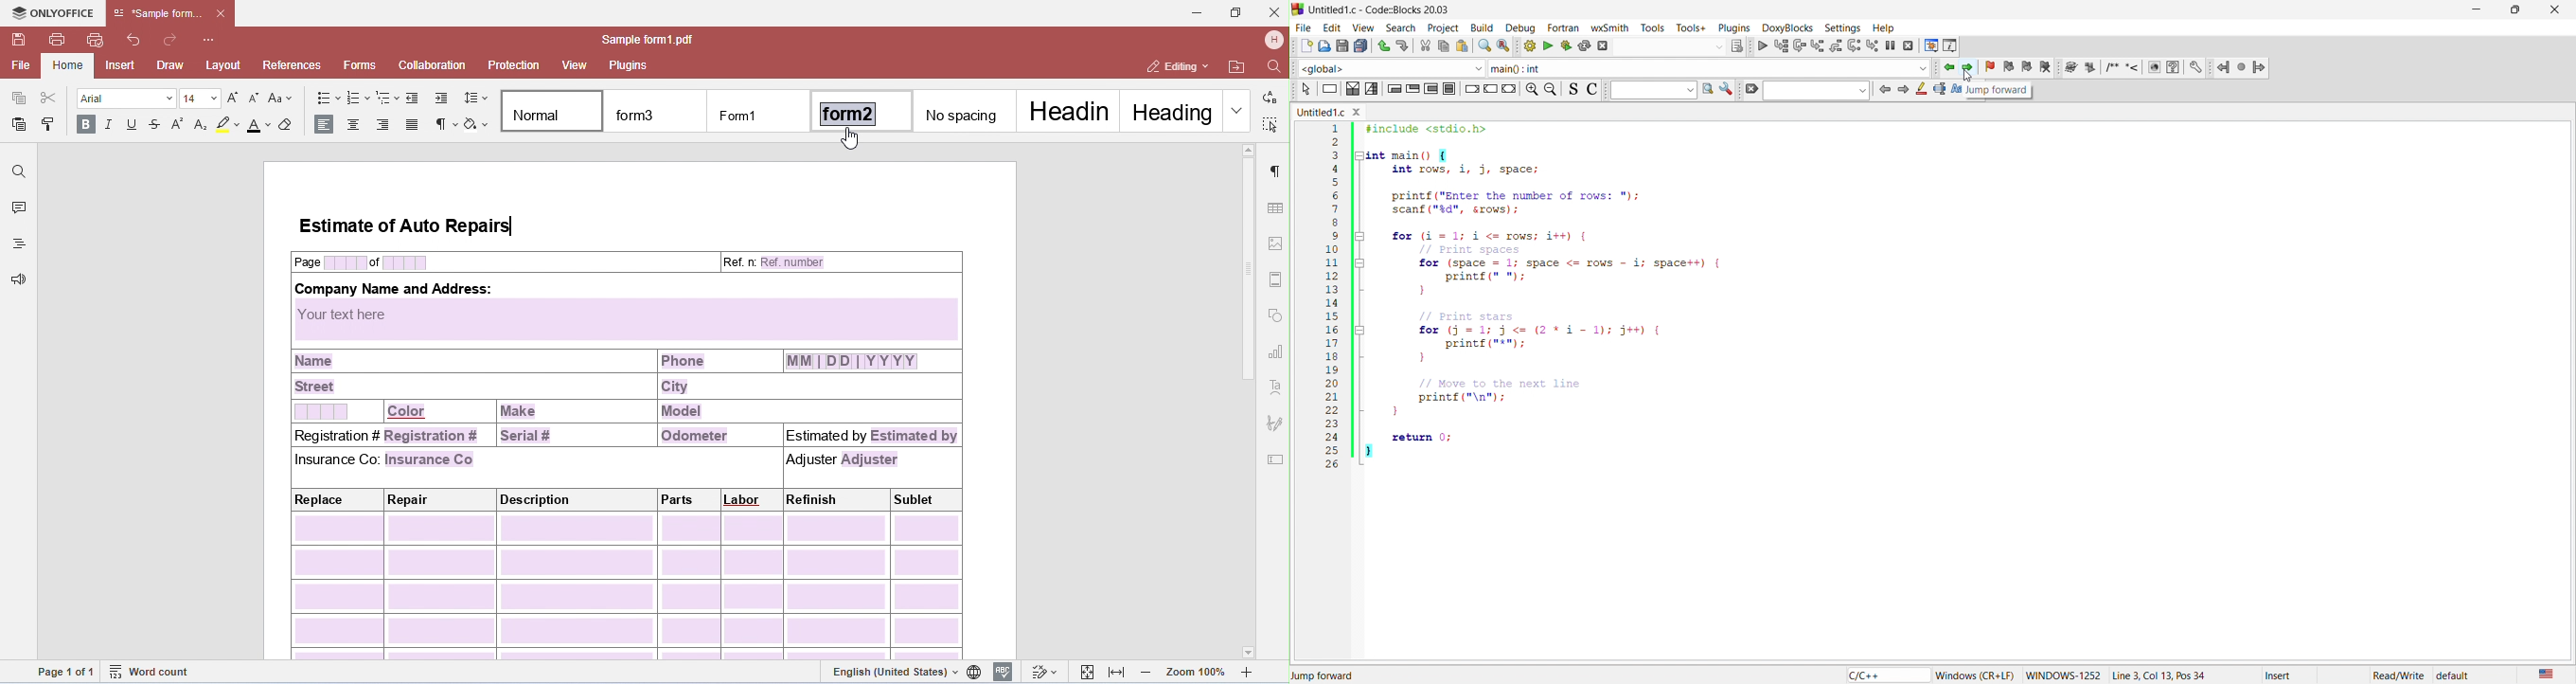 This screenshot has height=700, width=2576. What do you see at coordinates (2553, 8) in the screenshot?
I see `close` at bounding box center [2553, 8].